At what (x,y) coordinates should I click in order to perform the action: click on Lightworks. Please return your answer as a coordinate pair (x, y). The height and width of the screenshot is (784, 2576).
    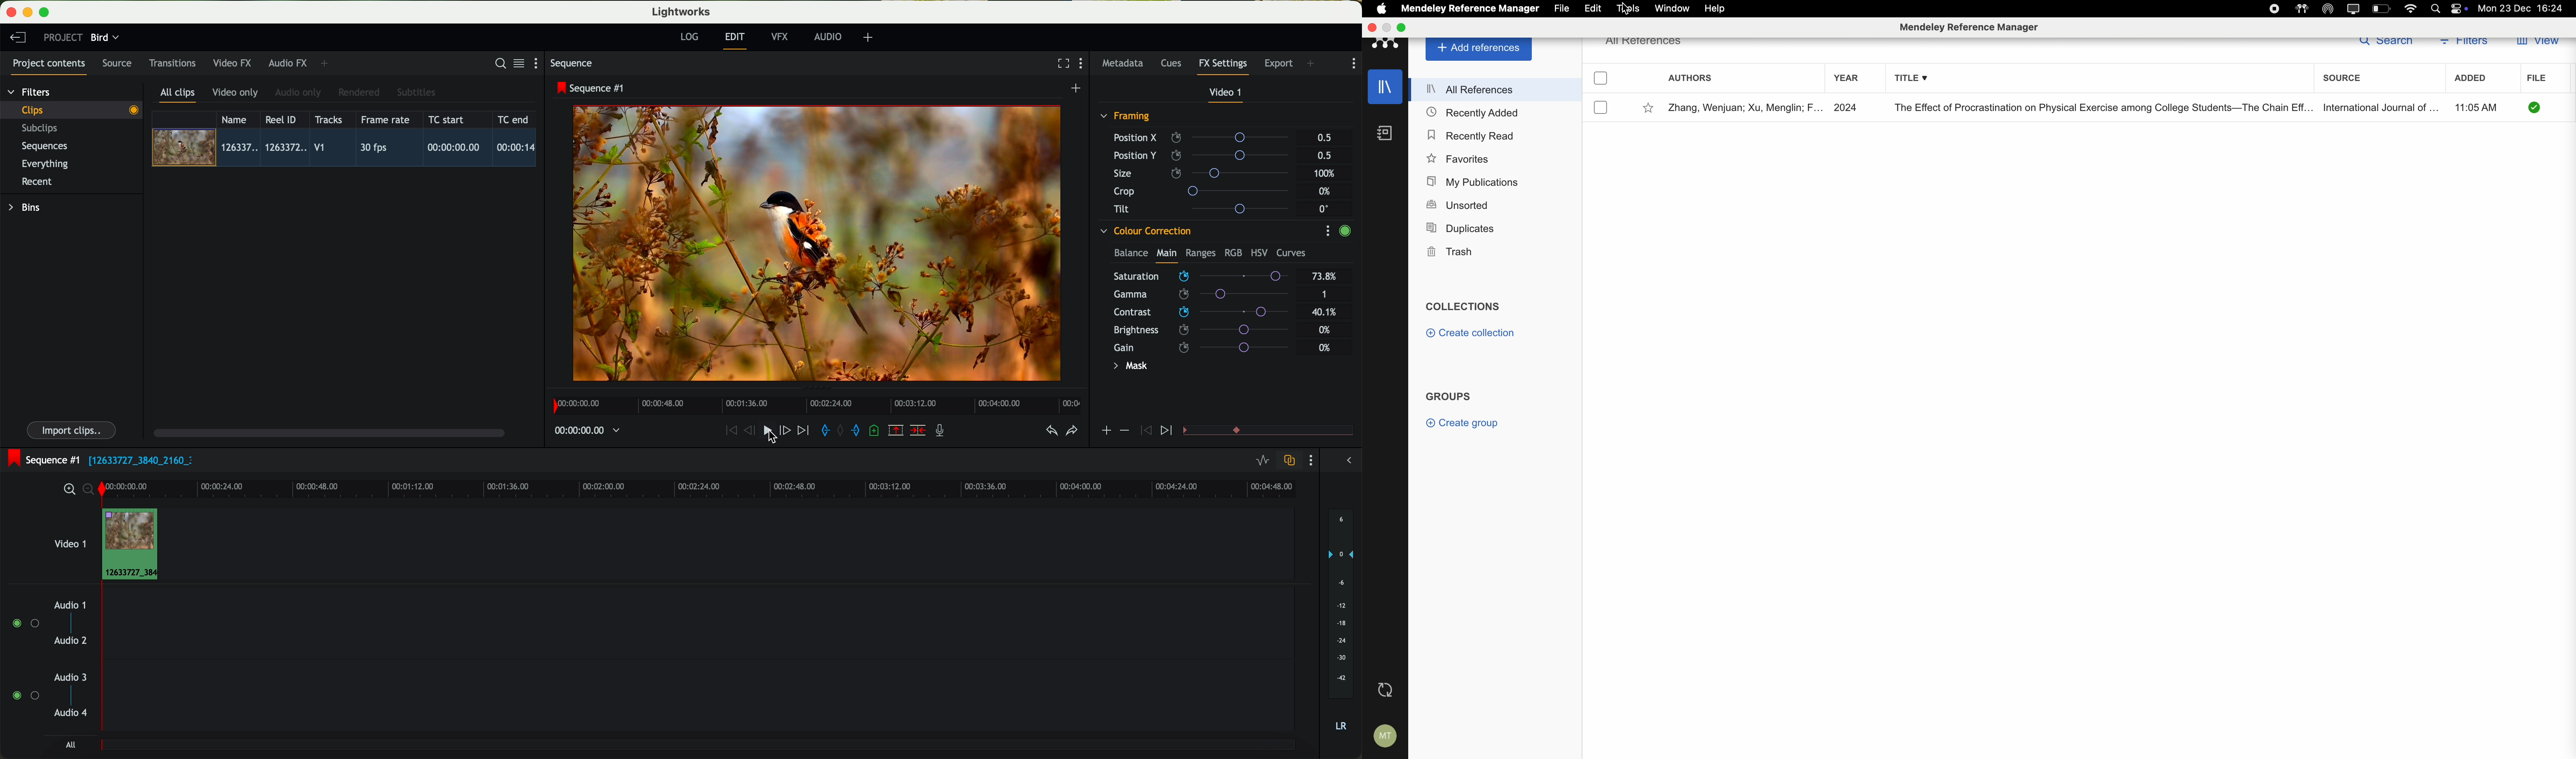
    Looking at the image, I should click on (682, 11).